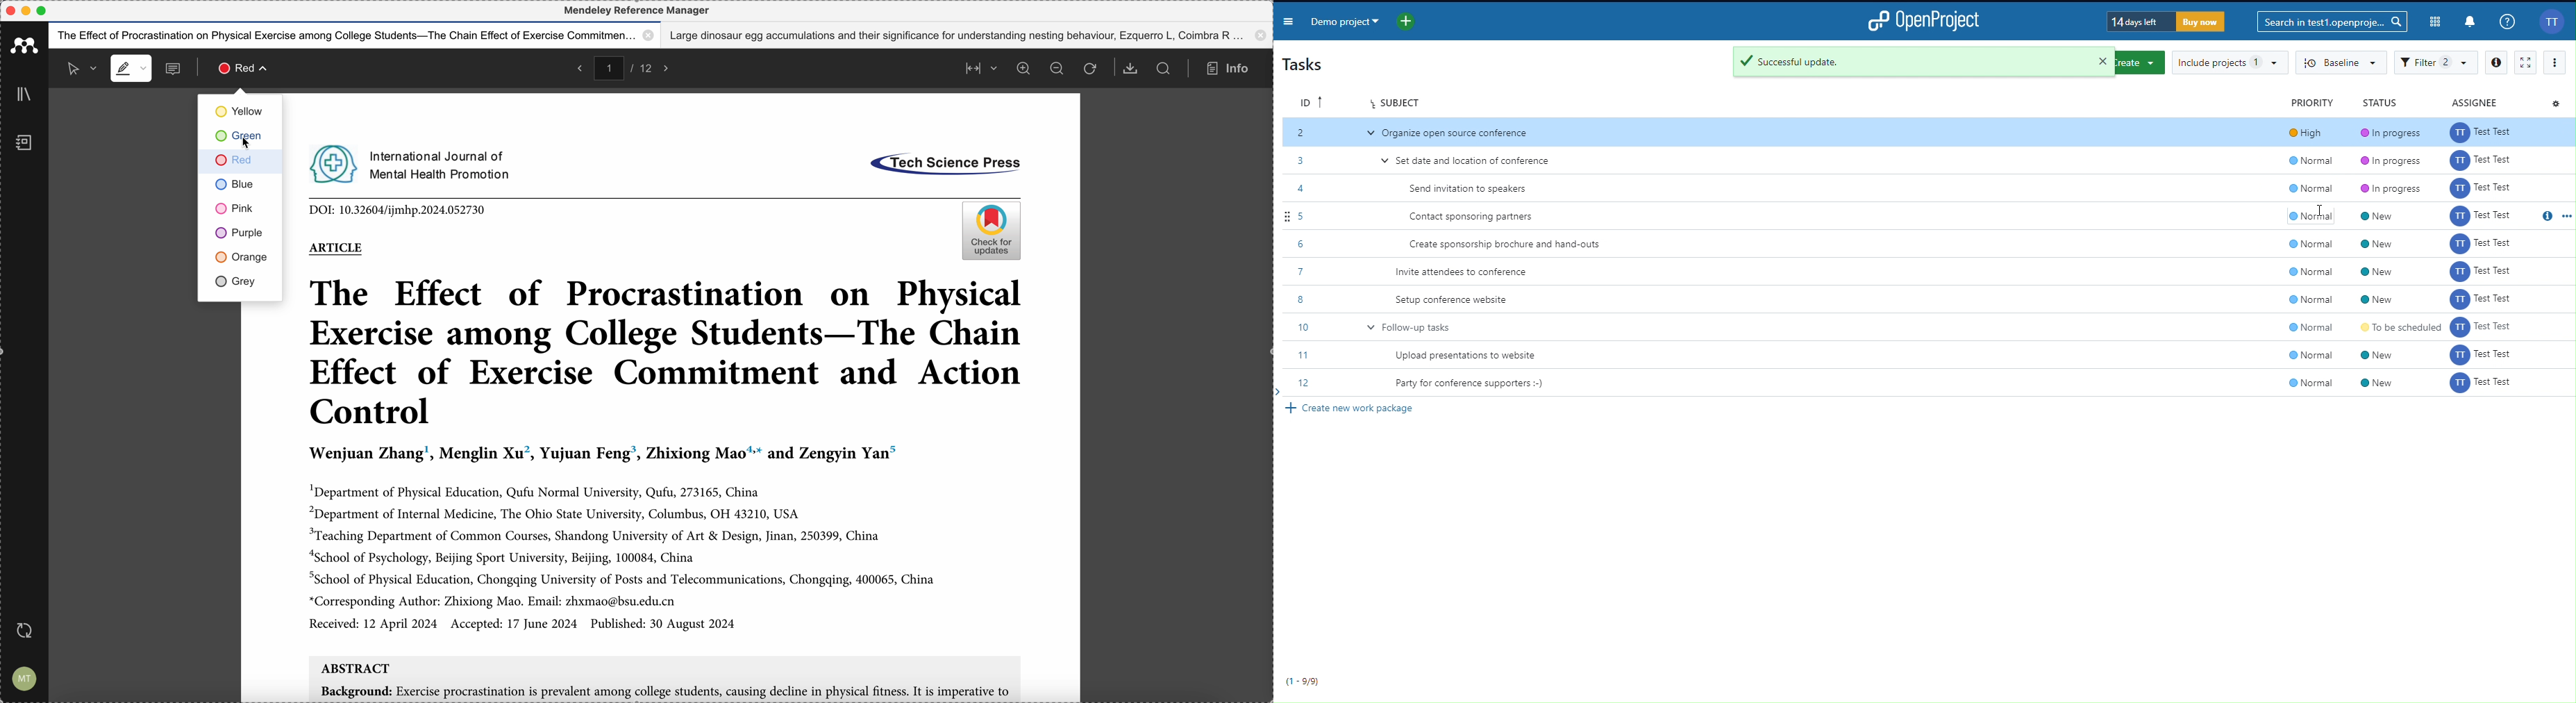  What do you see at coordinates (131, 69) in the screenshot?
I see `highlight mode` at bounding box center [131, 69].